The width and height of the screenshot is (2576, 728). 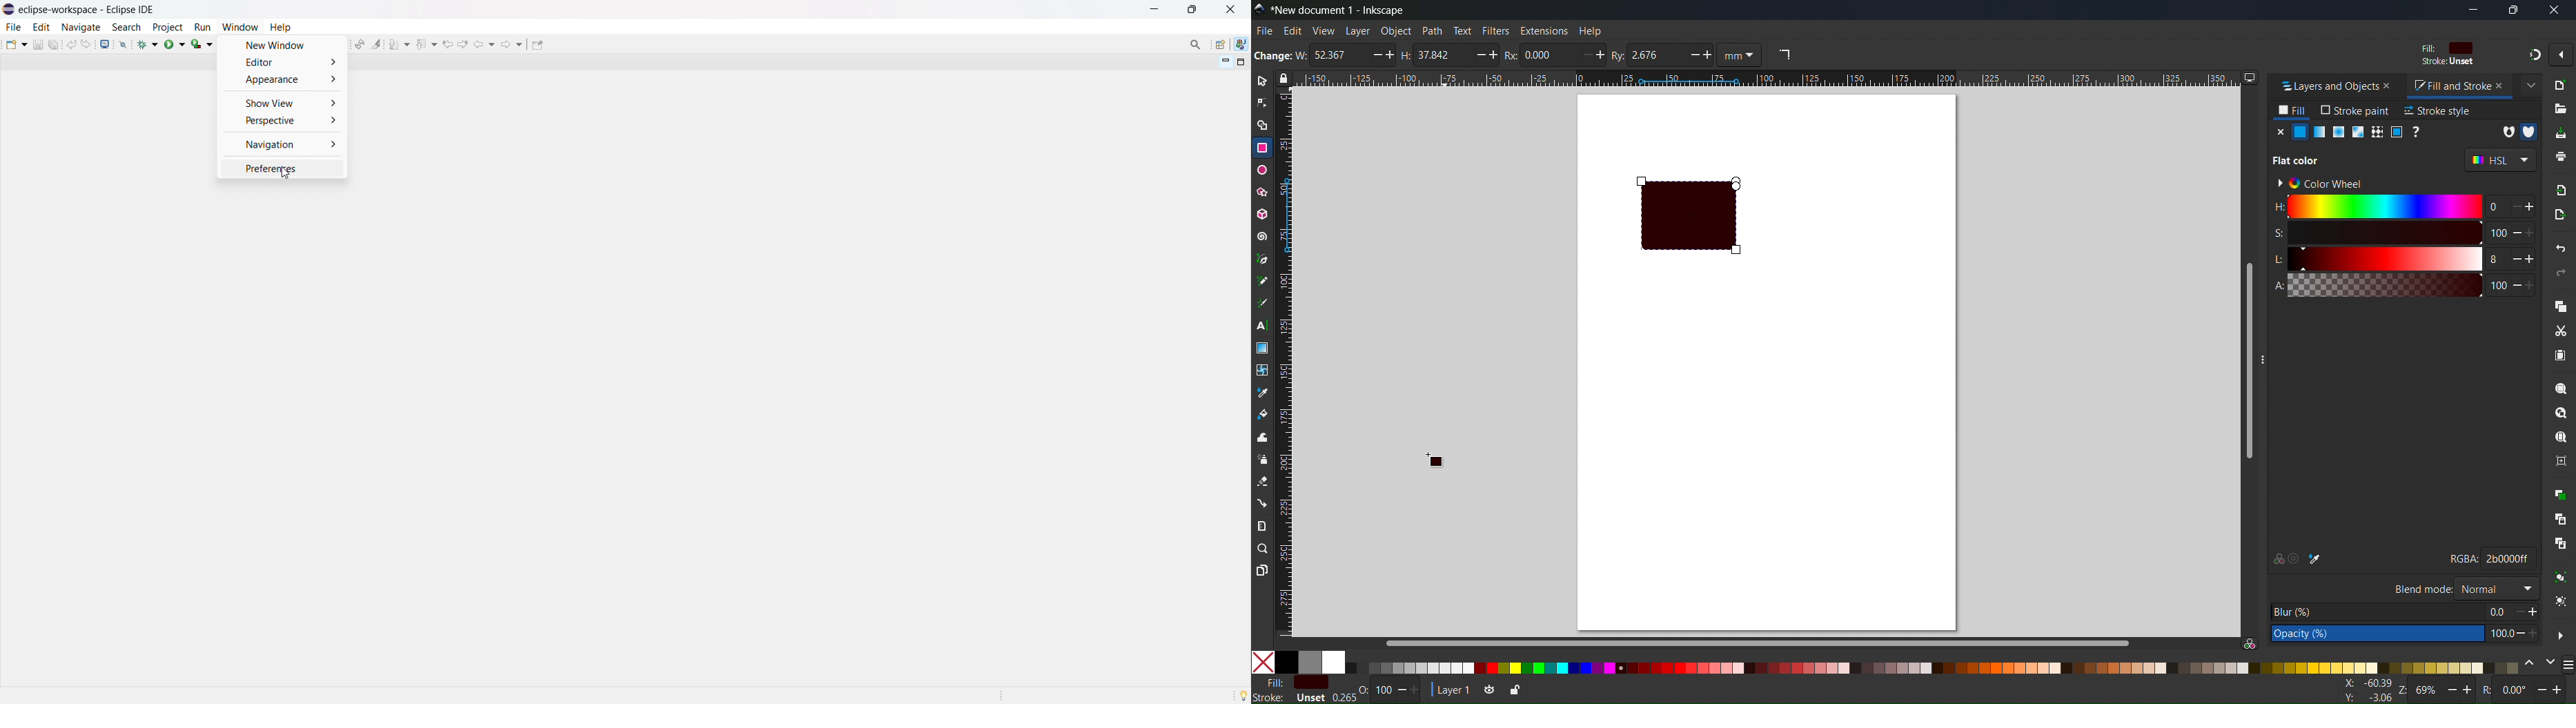 I want to click on open perspective, so click(x=1219, y=45).